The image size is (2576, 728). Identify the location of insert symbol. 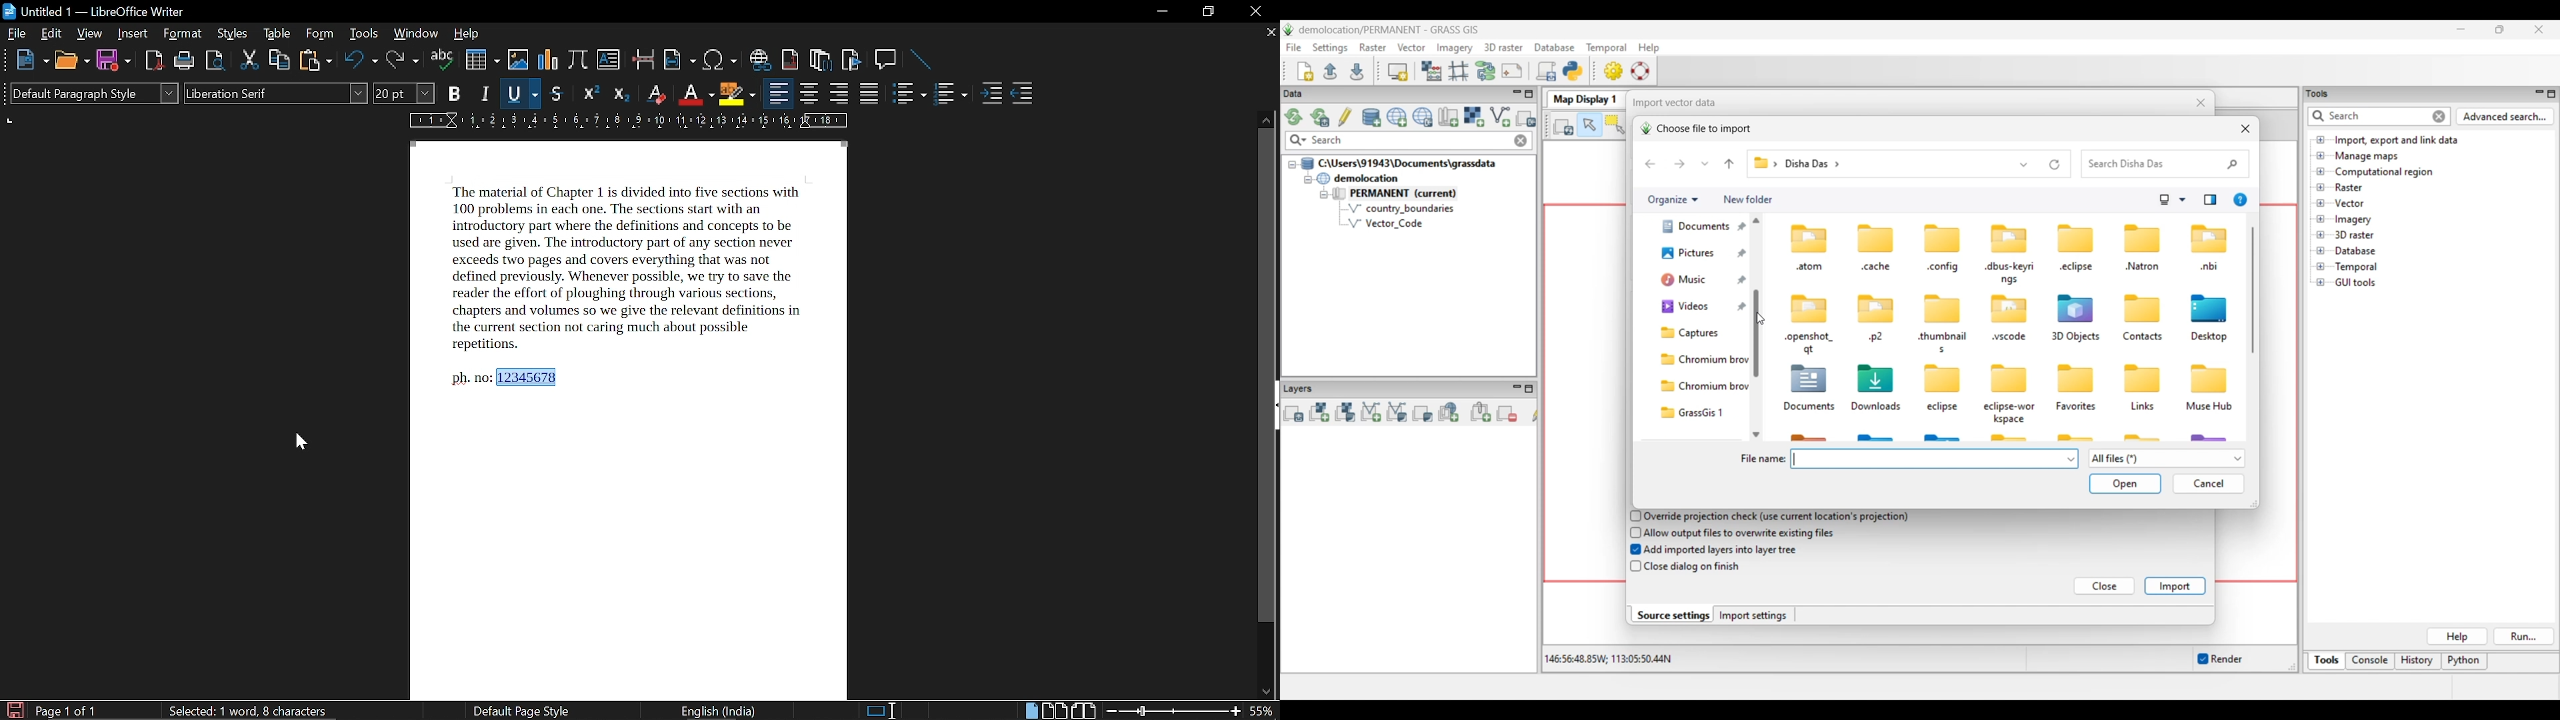
(718, 60).